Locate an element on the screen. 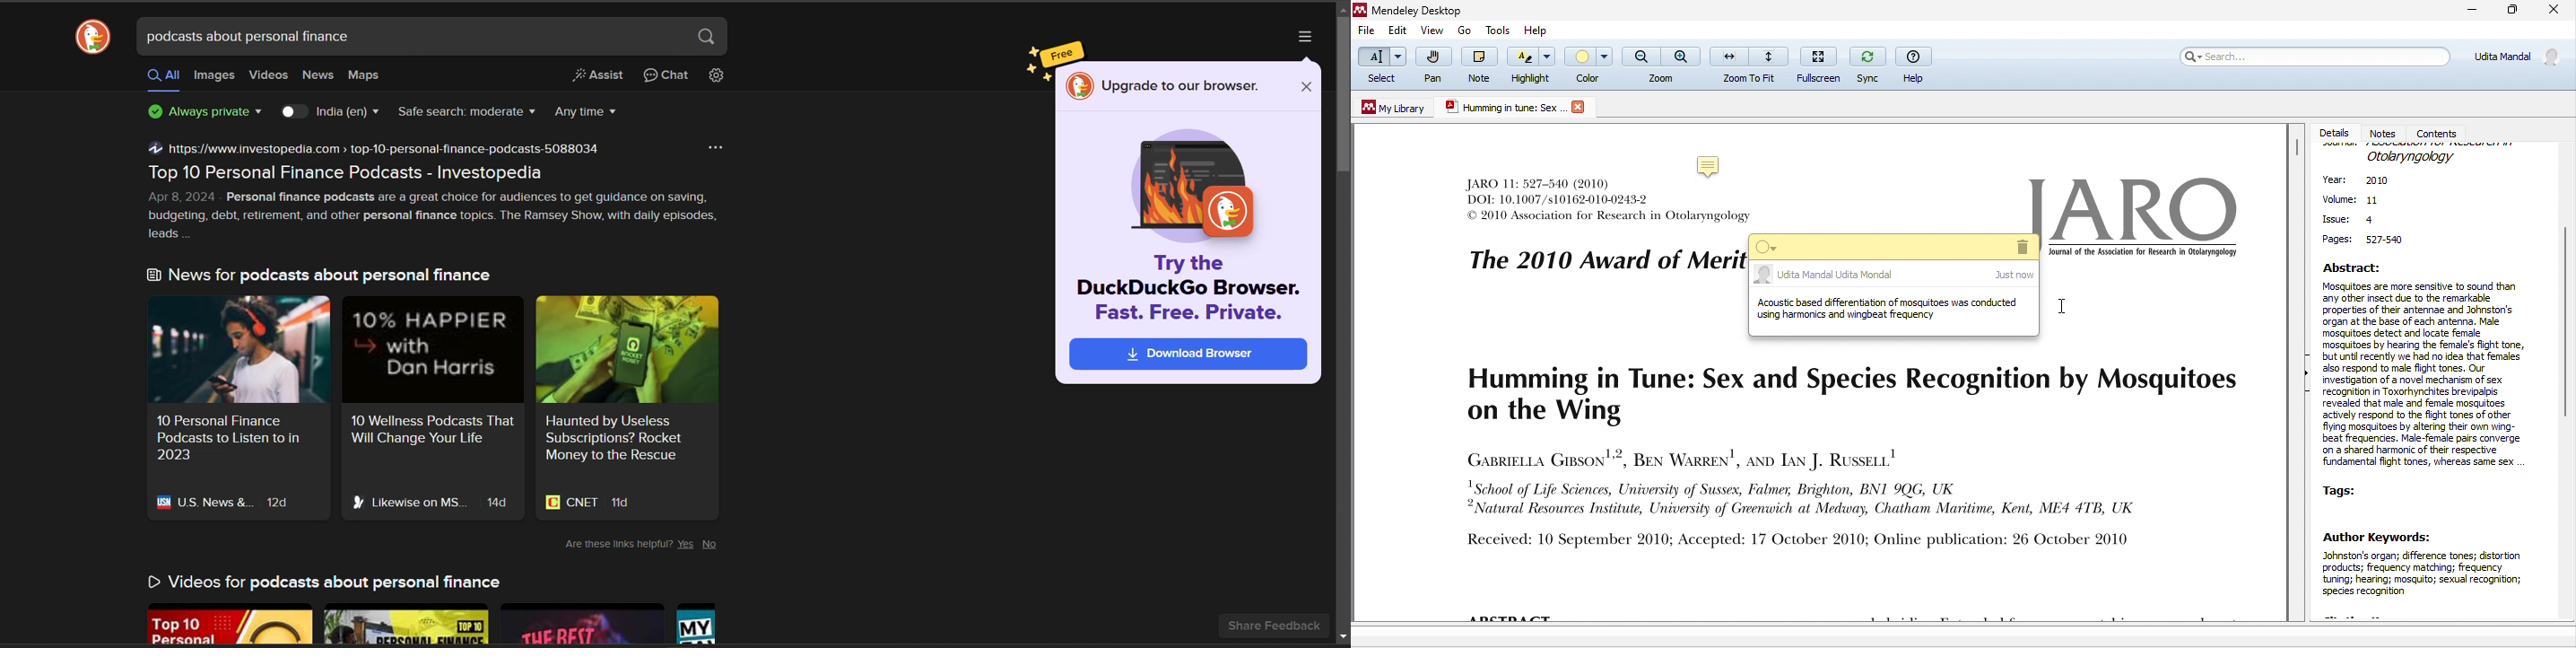 This screenshot has width=2576, height=672. account is located at coordinates (2515, 62).